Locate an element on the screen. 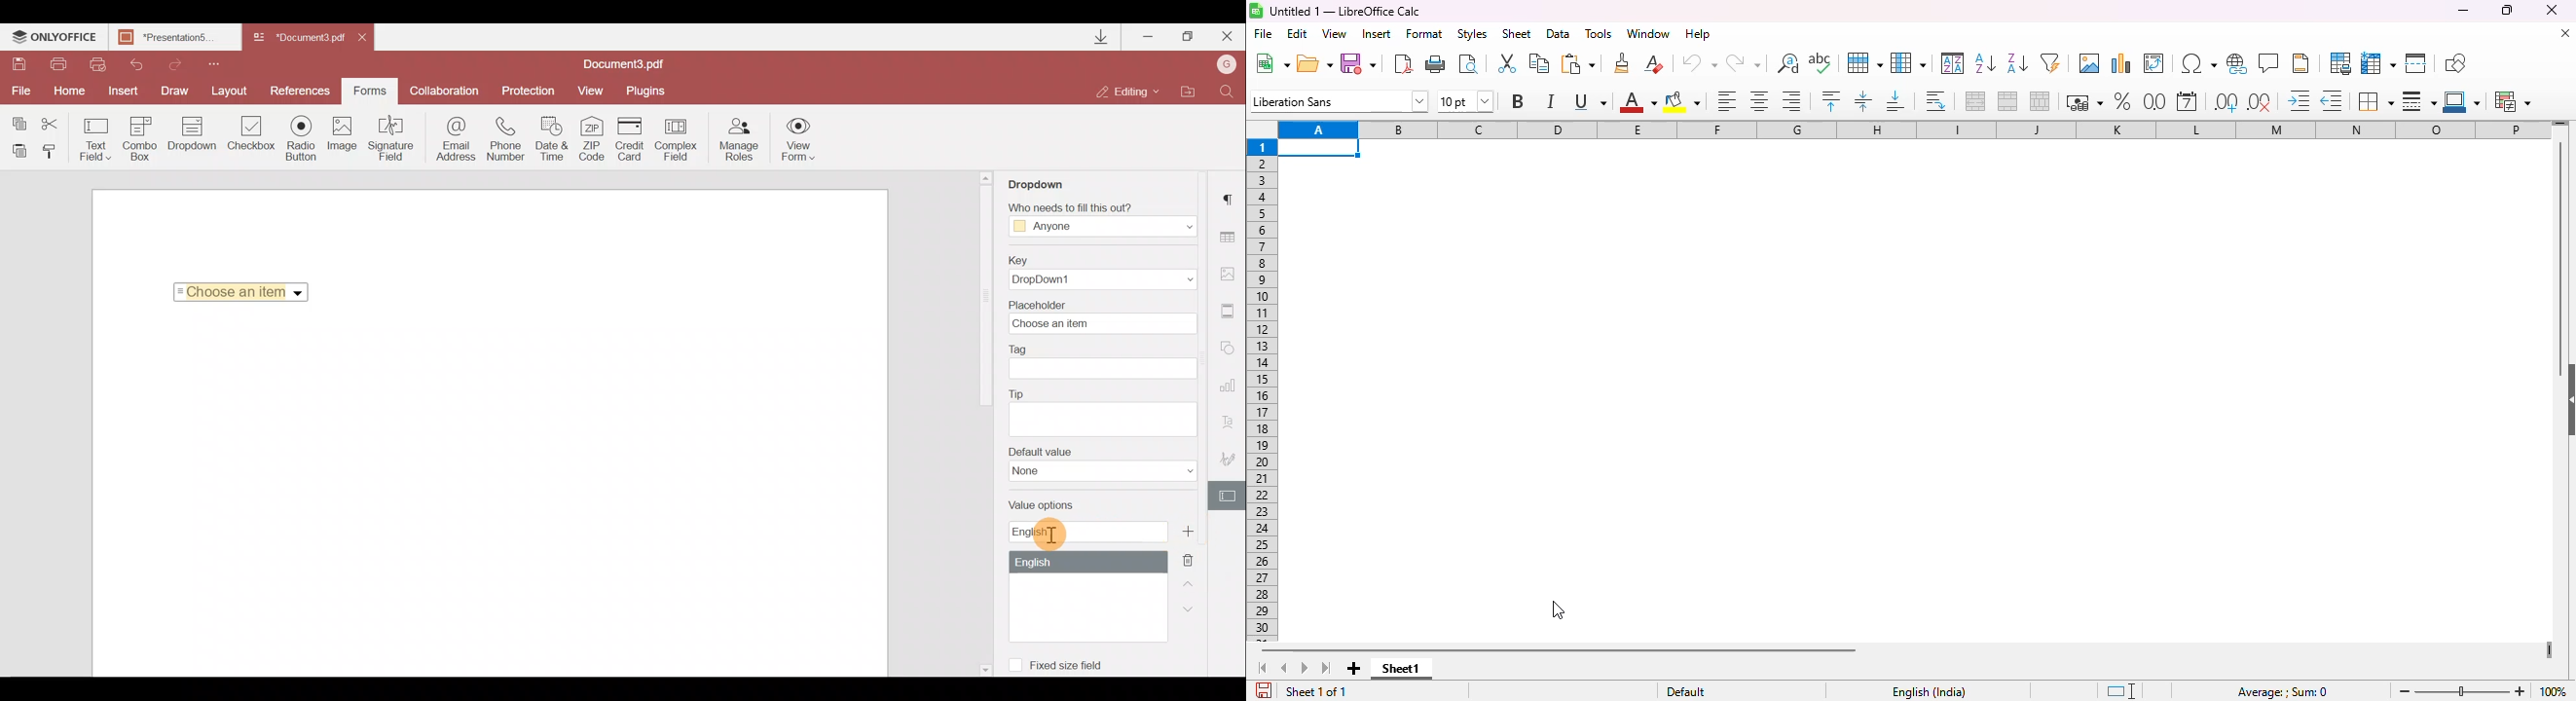 Image resolution: width=2576 pixels, height=728 pixels. Shapes settings is located at coordinates (1230, 350).